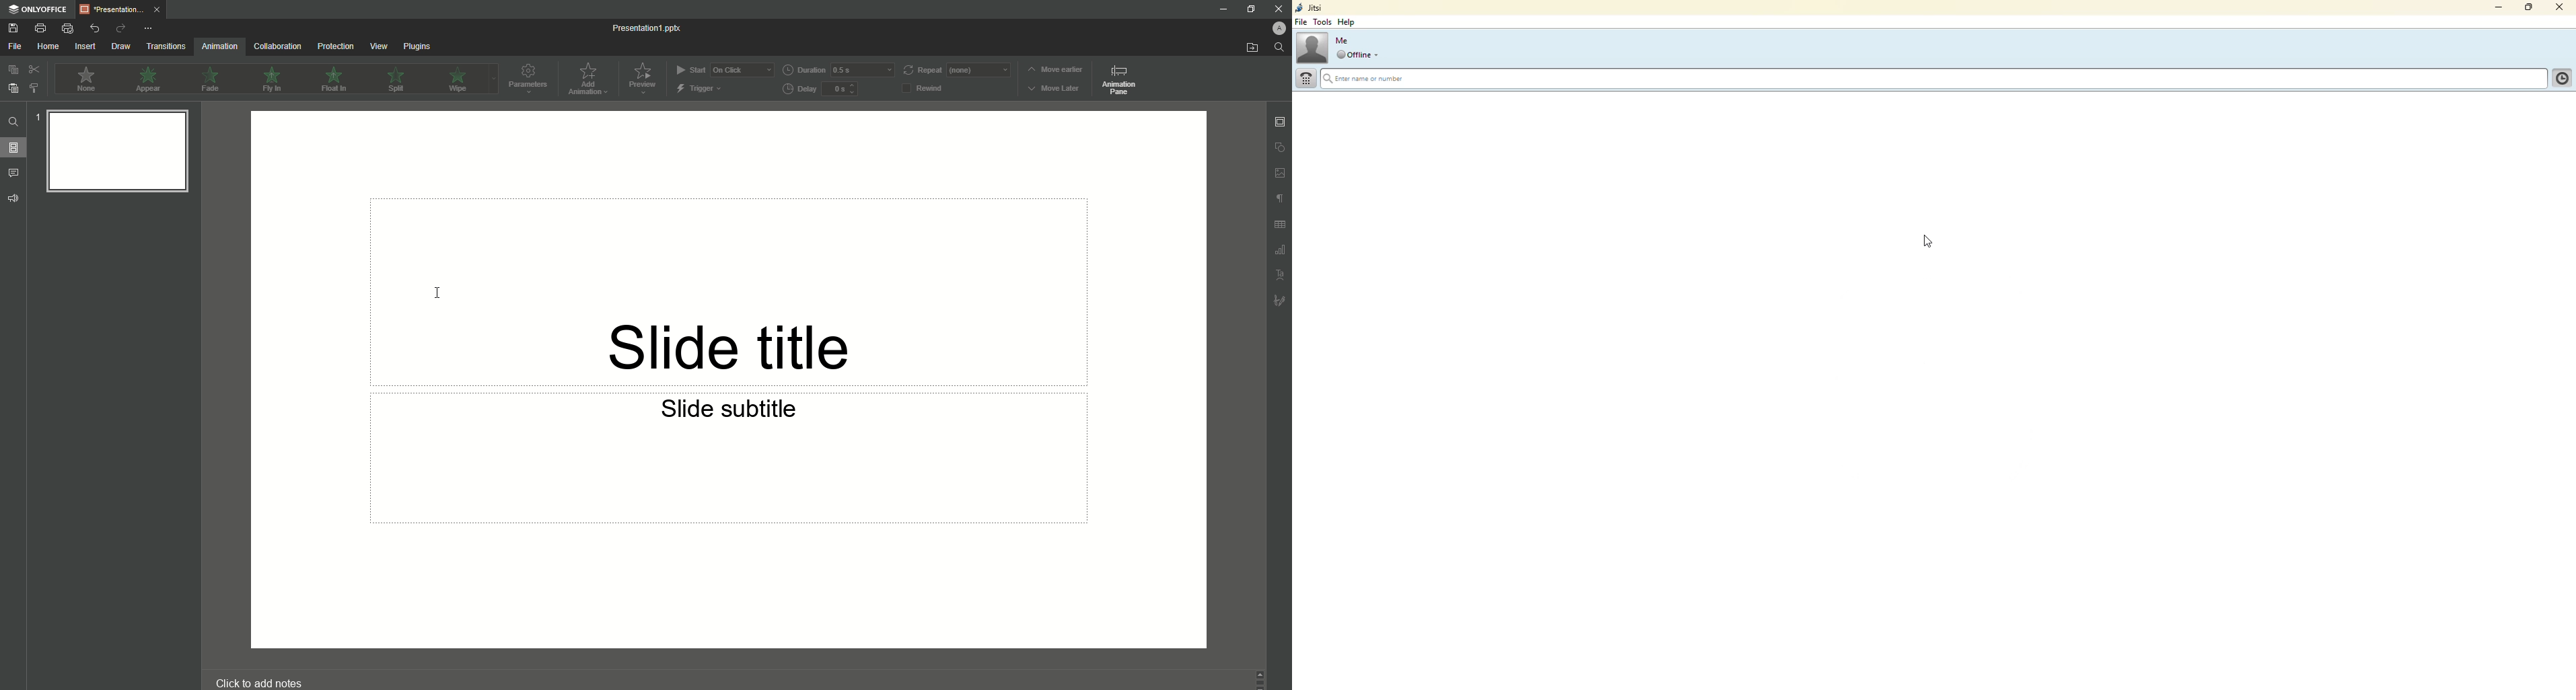  What do you see at coordinates (32, 70) in the screenshot?
I see `Cut` at bounding box center [32, 70].